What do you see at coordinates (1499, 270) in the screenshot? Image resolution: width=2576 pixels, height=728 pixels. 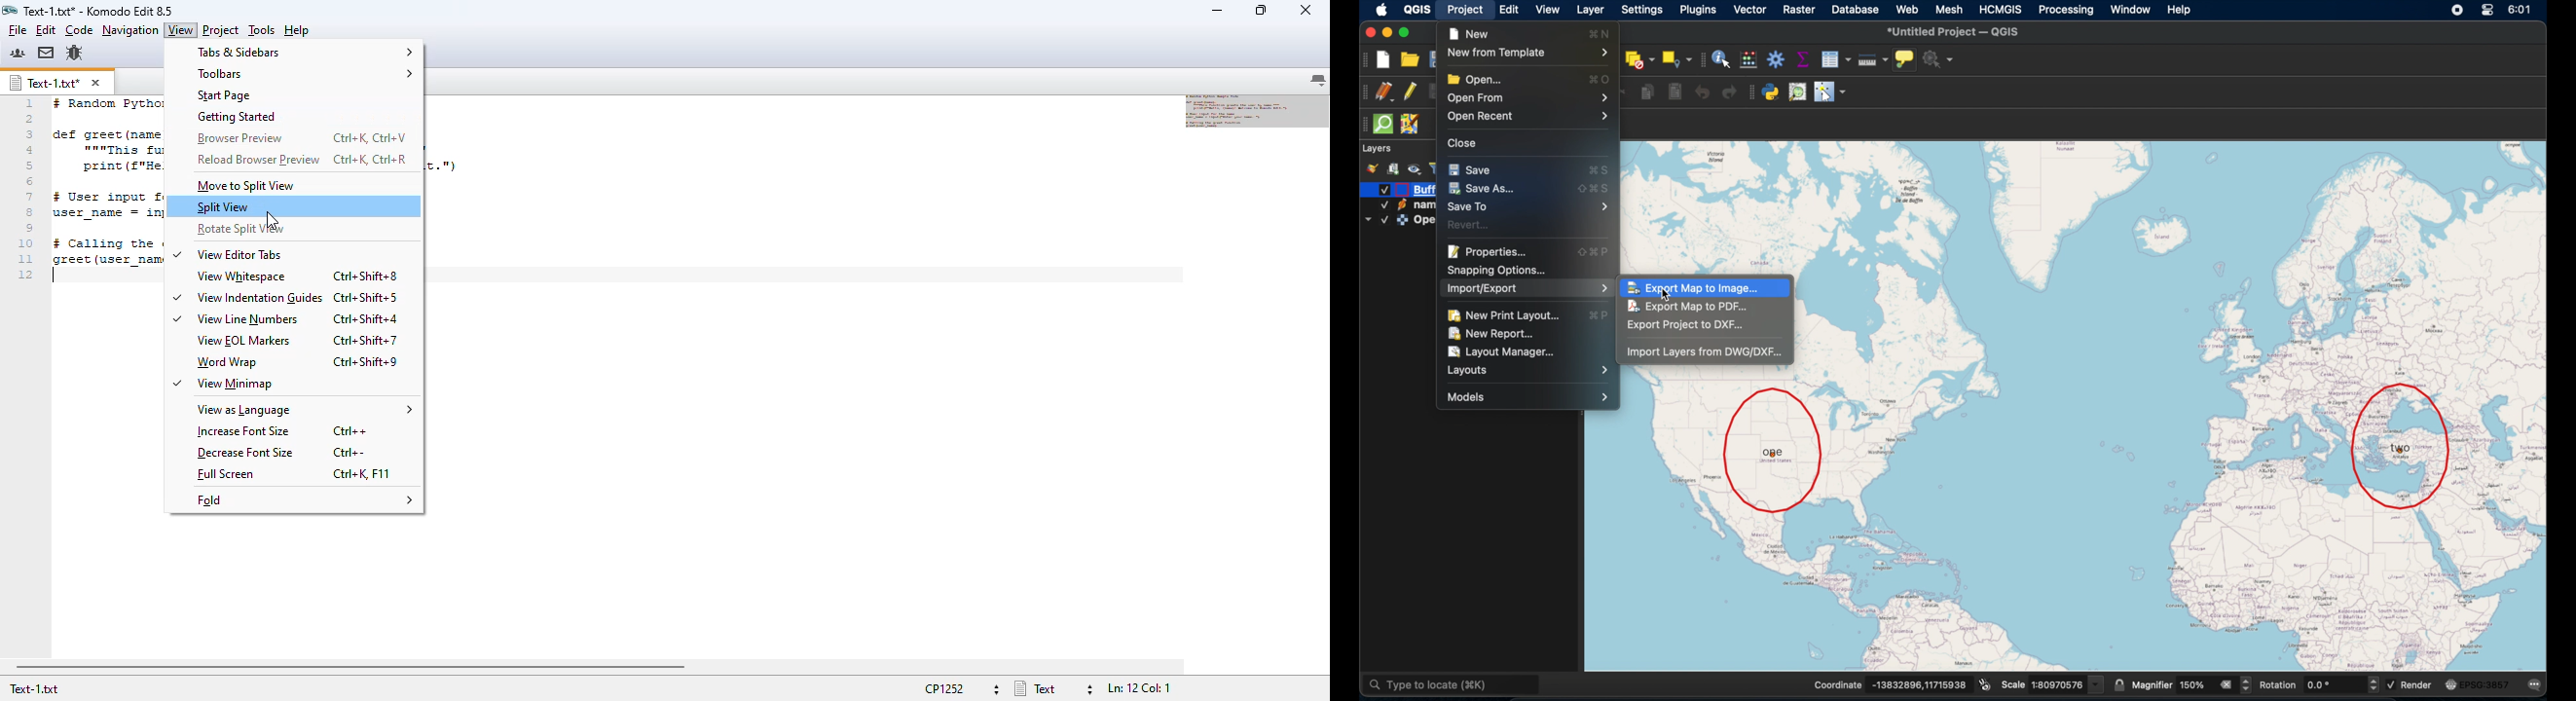 I see `snapping option` at bounding box center [1499, 270].